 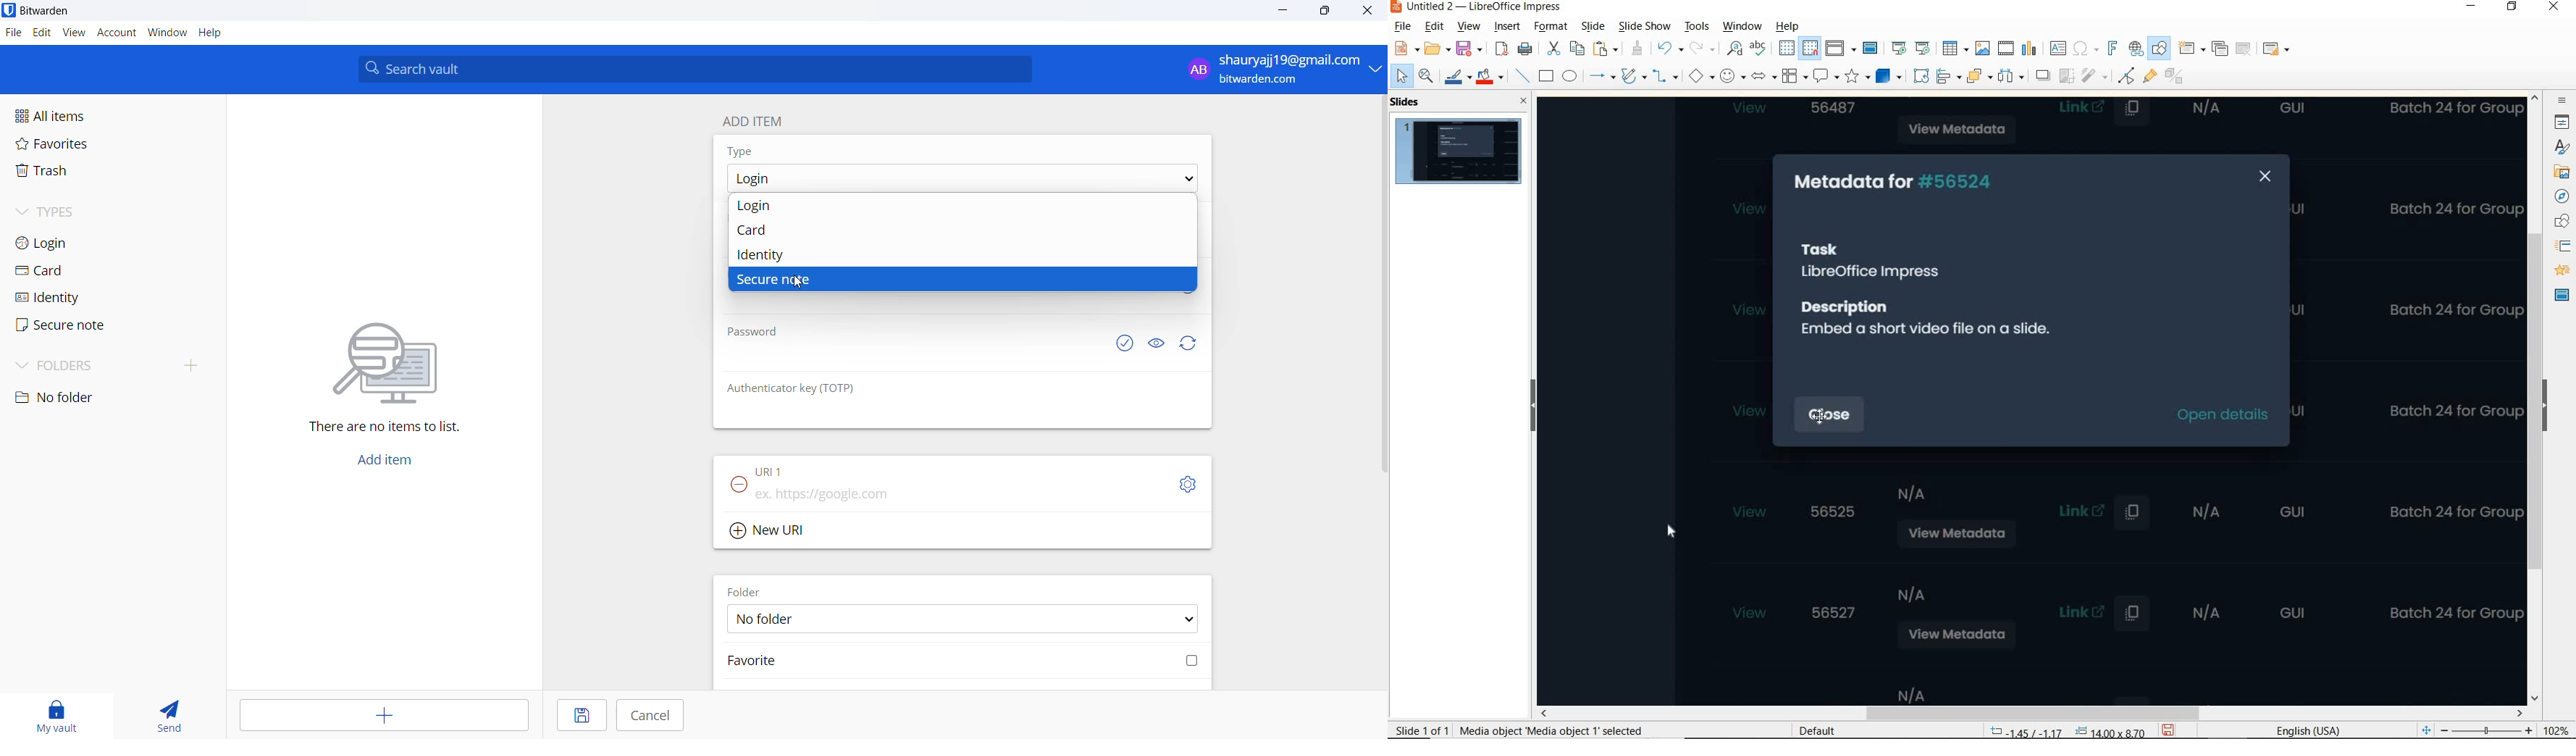 What do you see at coordinates (2564, 247) in the screenshot?
I see `SLIDE TRANSITION` at bounding box center [2564, 247].